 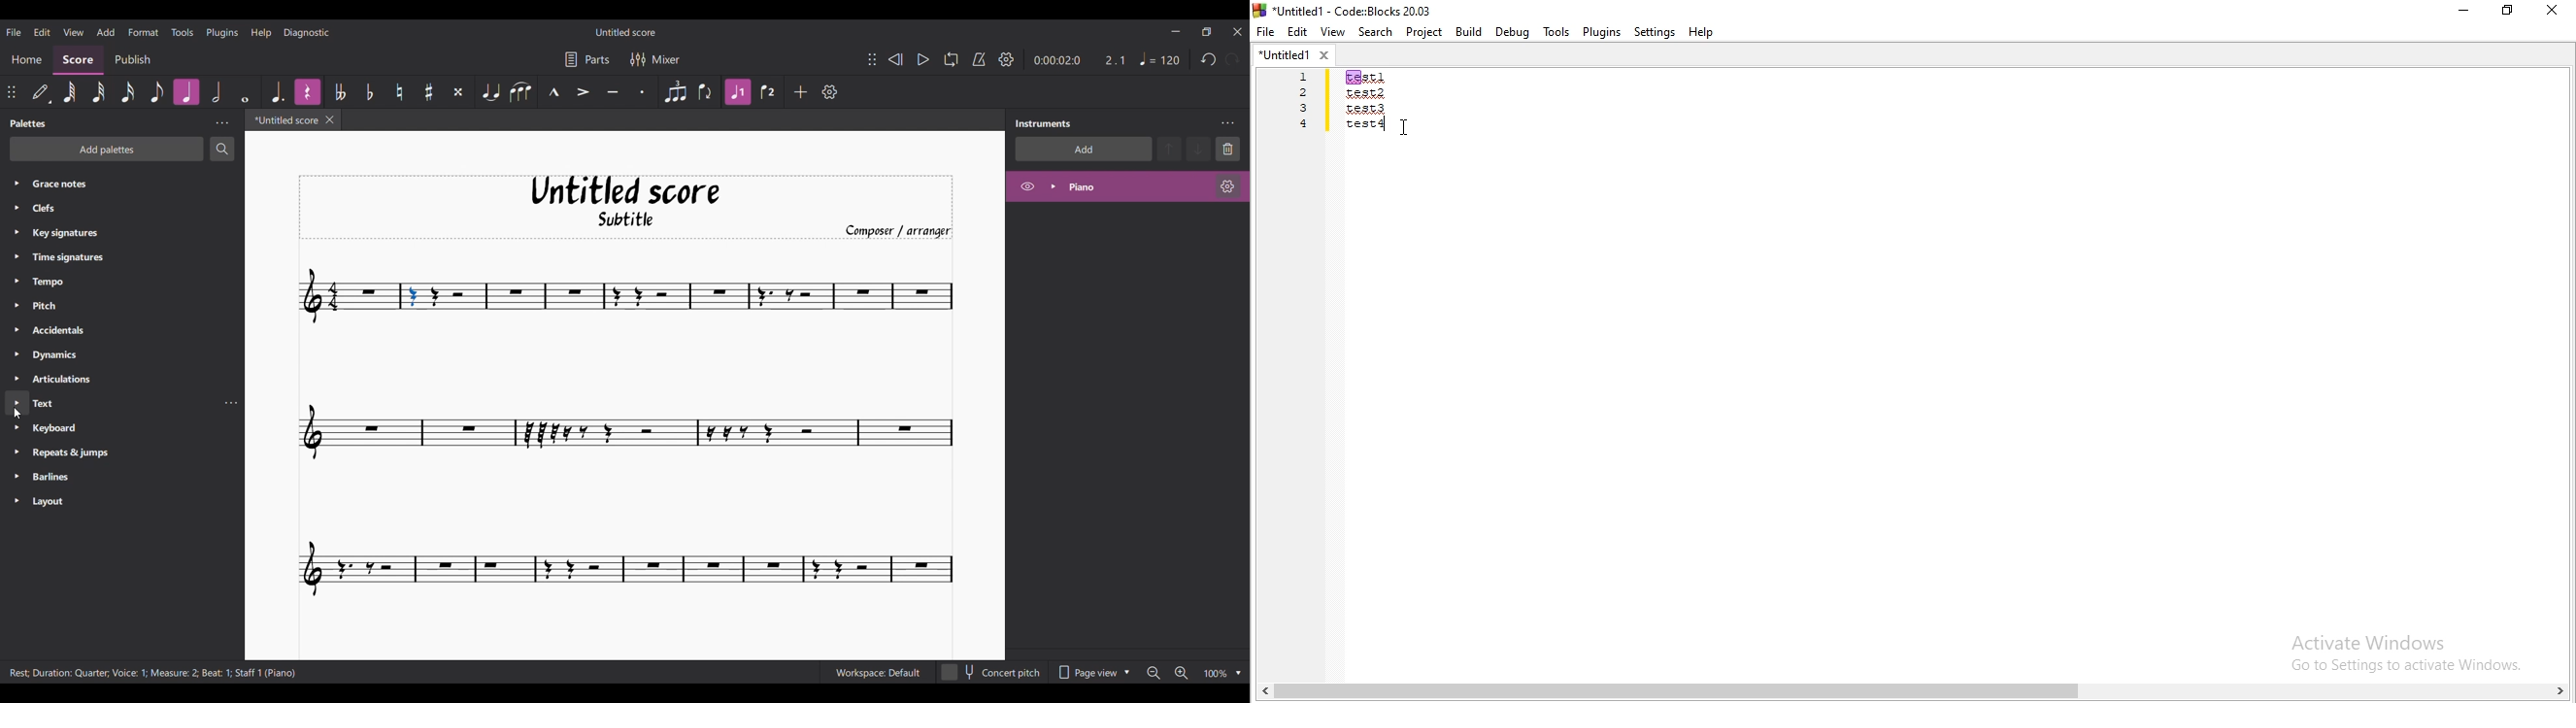 I want to click on Debug , so click(x=1511, y=30).